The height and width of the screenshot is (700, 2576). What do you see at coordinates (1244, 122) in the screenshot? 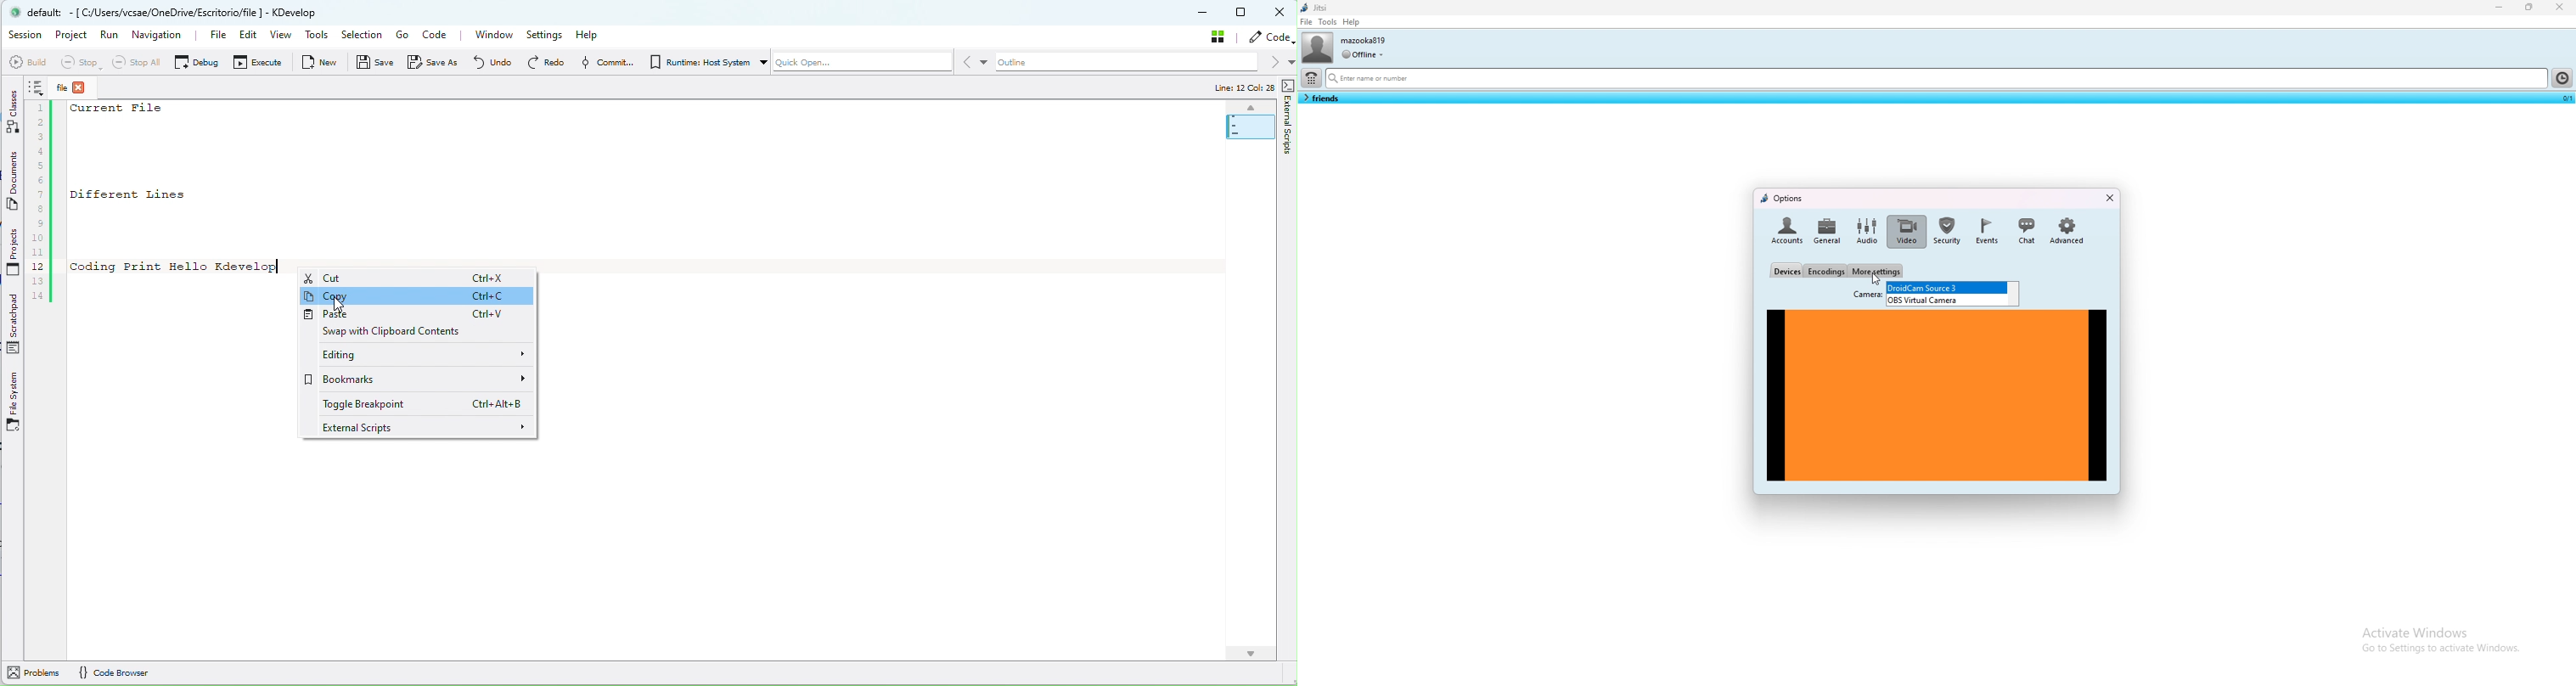
I see `Minimap` at bounding box center [1244, 122].